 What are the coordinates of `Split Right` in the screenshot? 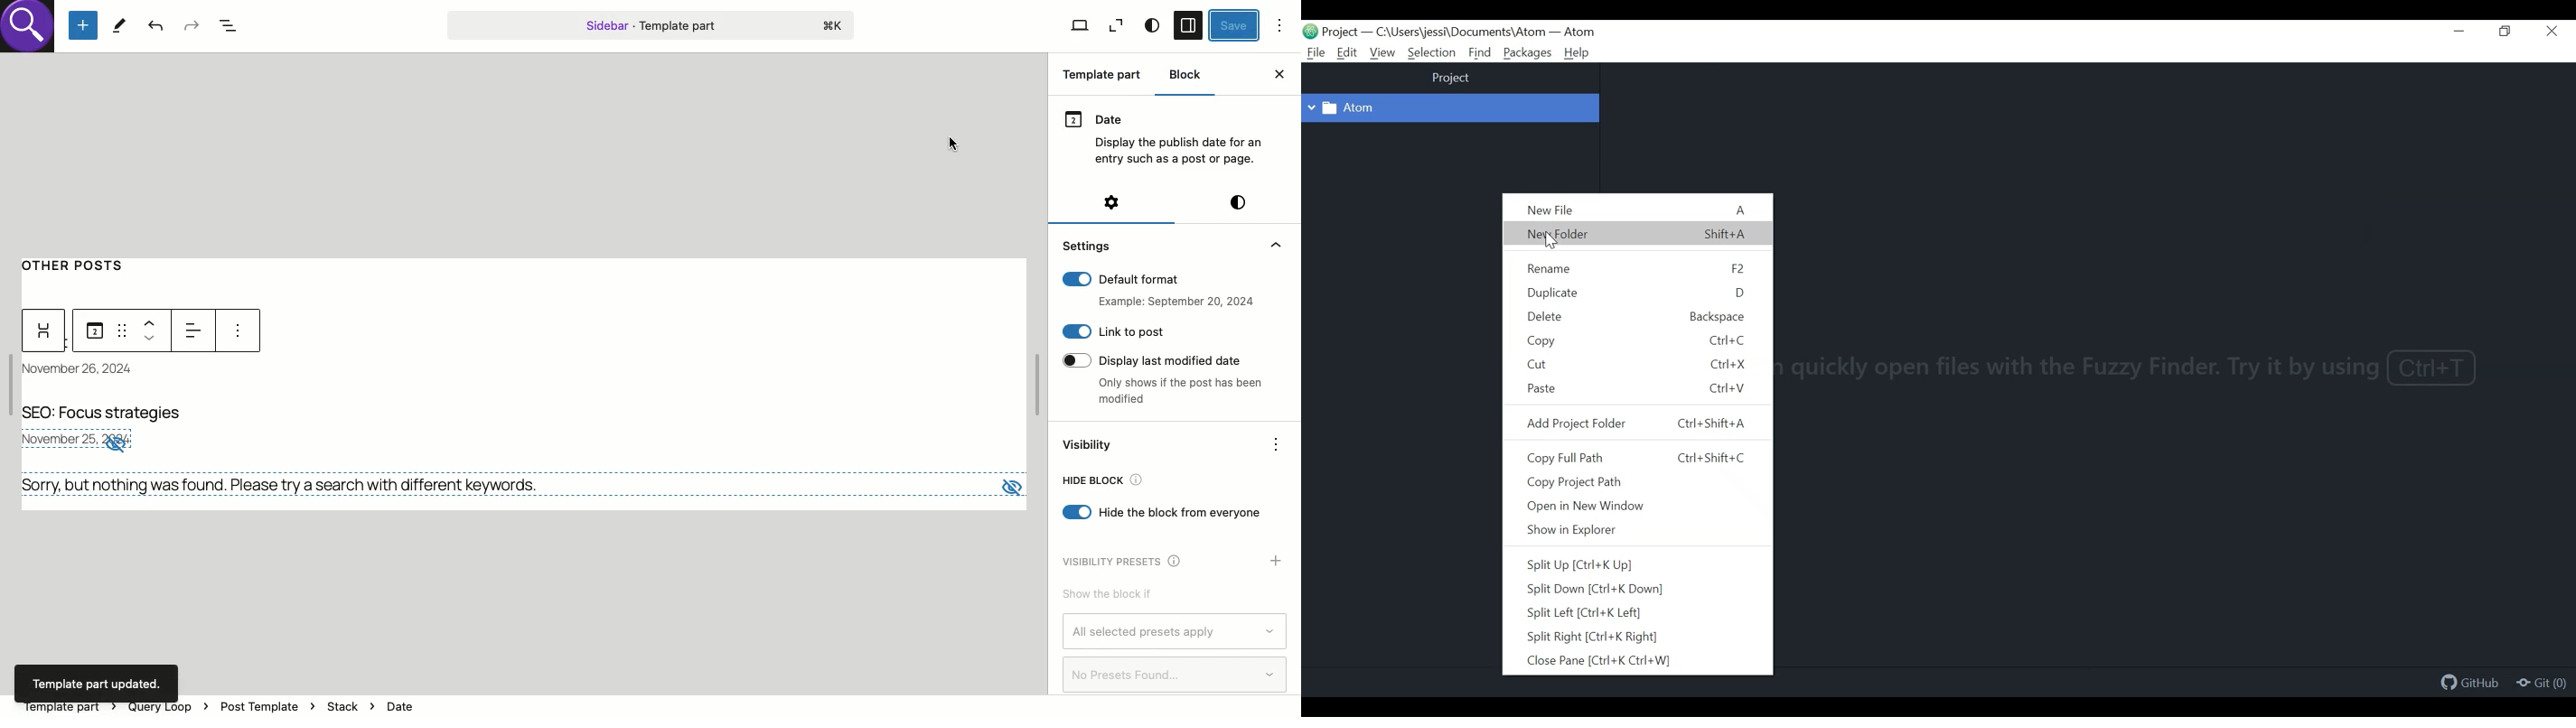 It's located at (1591, 637).